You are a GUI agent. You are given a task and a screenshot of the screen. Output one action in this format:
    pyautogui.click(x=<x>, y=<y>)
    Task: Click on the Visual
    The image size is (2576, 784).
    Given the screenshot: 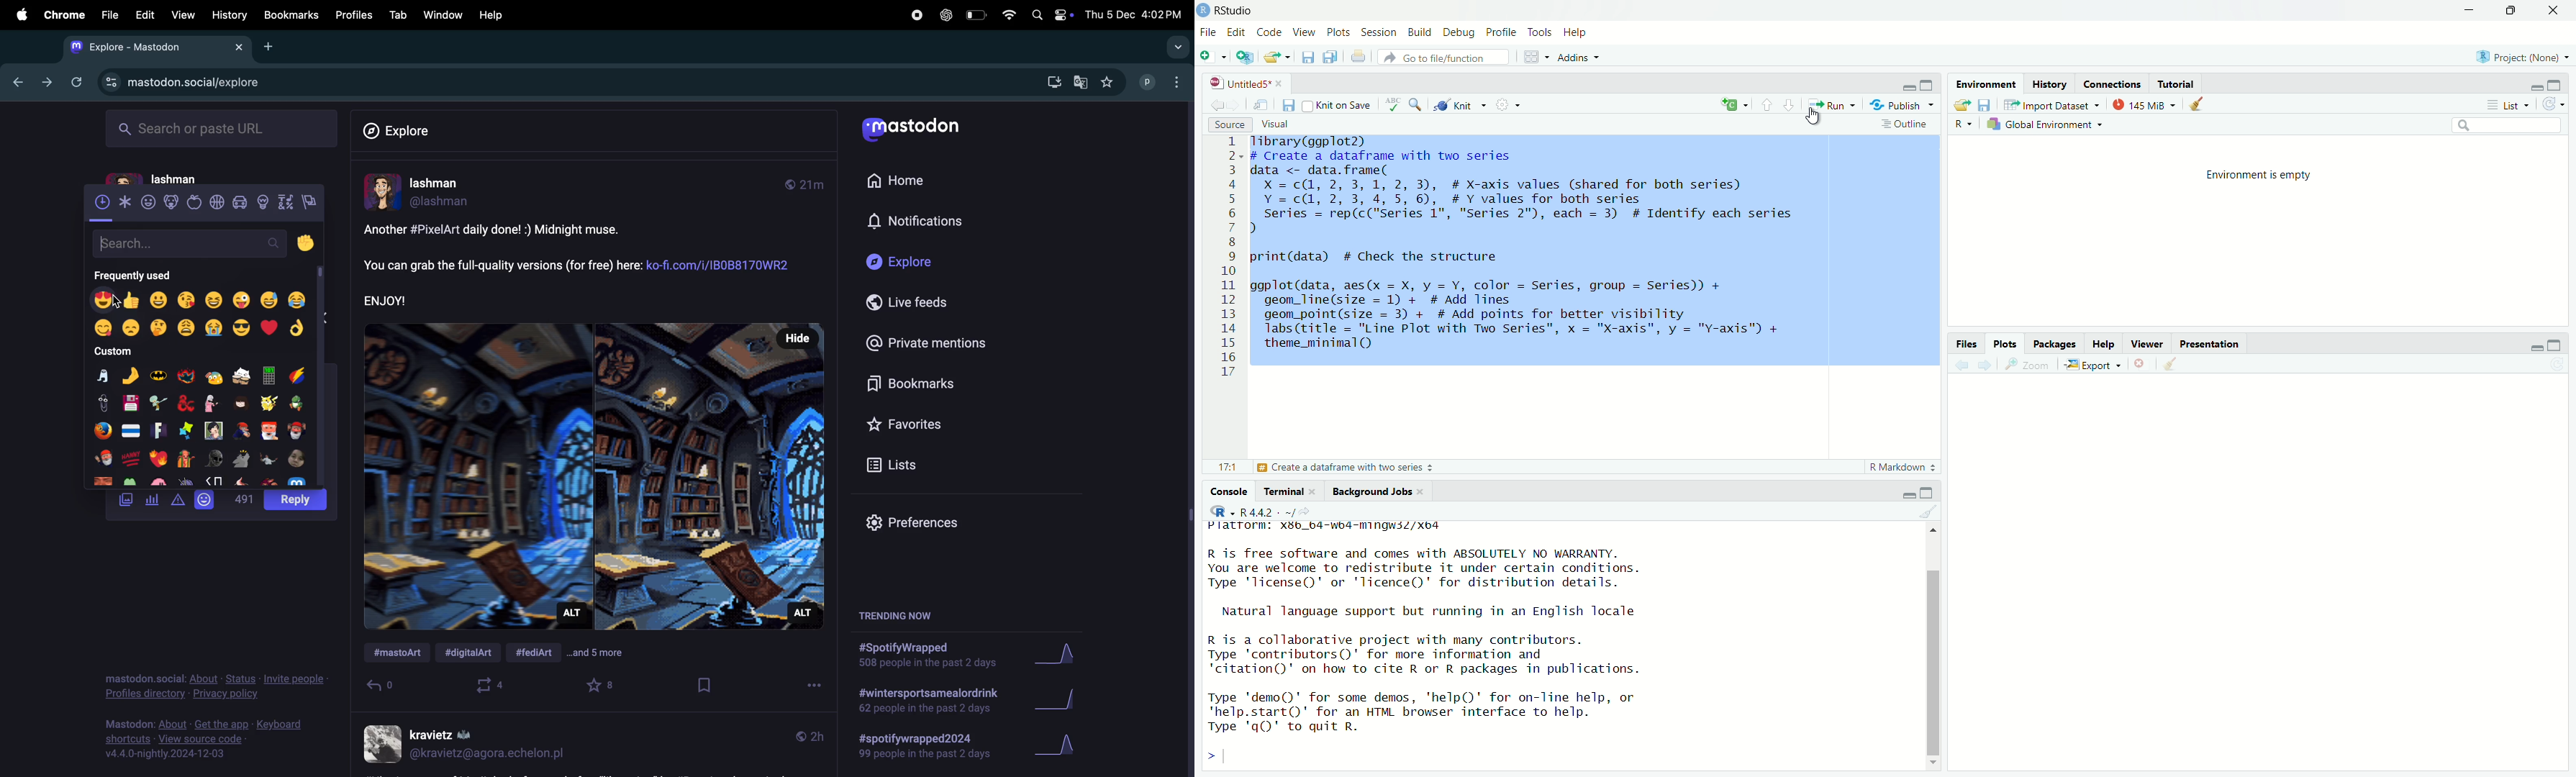 What is the action you would take?
    pyautogui.click(x=1280, y=124)
    